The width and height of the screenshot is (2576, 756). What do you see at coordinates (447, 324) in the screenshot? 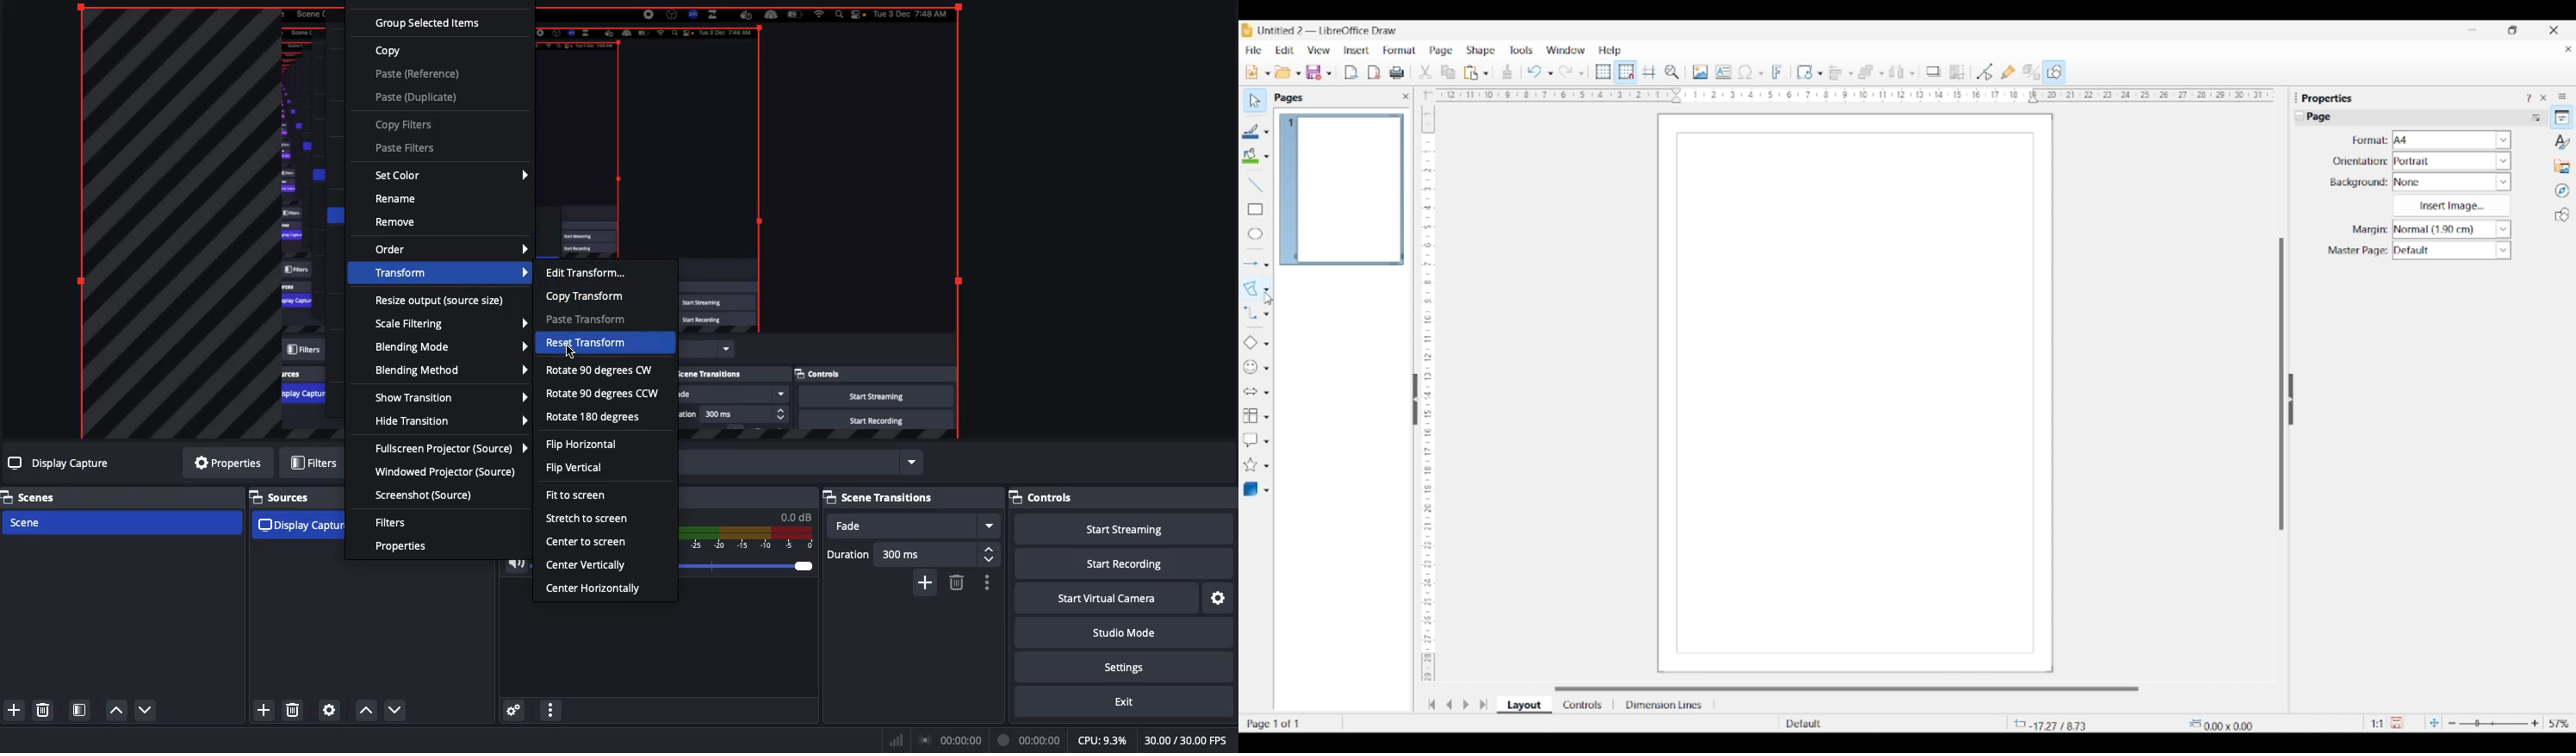
I see `Scale filtering ` at bounding box center [447, 324].